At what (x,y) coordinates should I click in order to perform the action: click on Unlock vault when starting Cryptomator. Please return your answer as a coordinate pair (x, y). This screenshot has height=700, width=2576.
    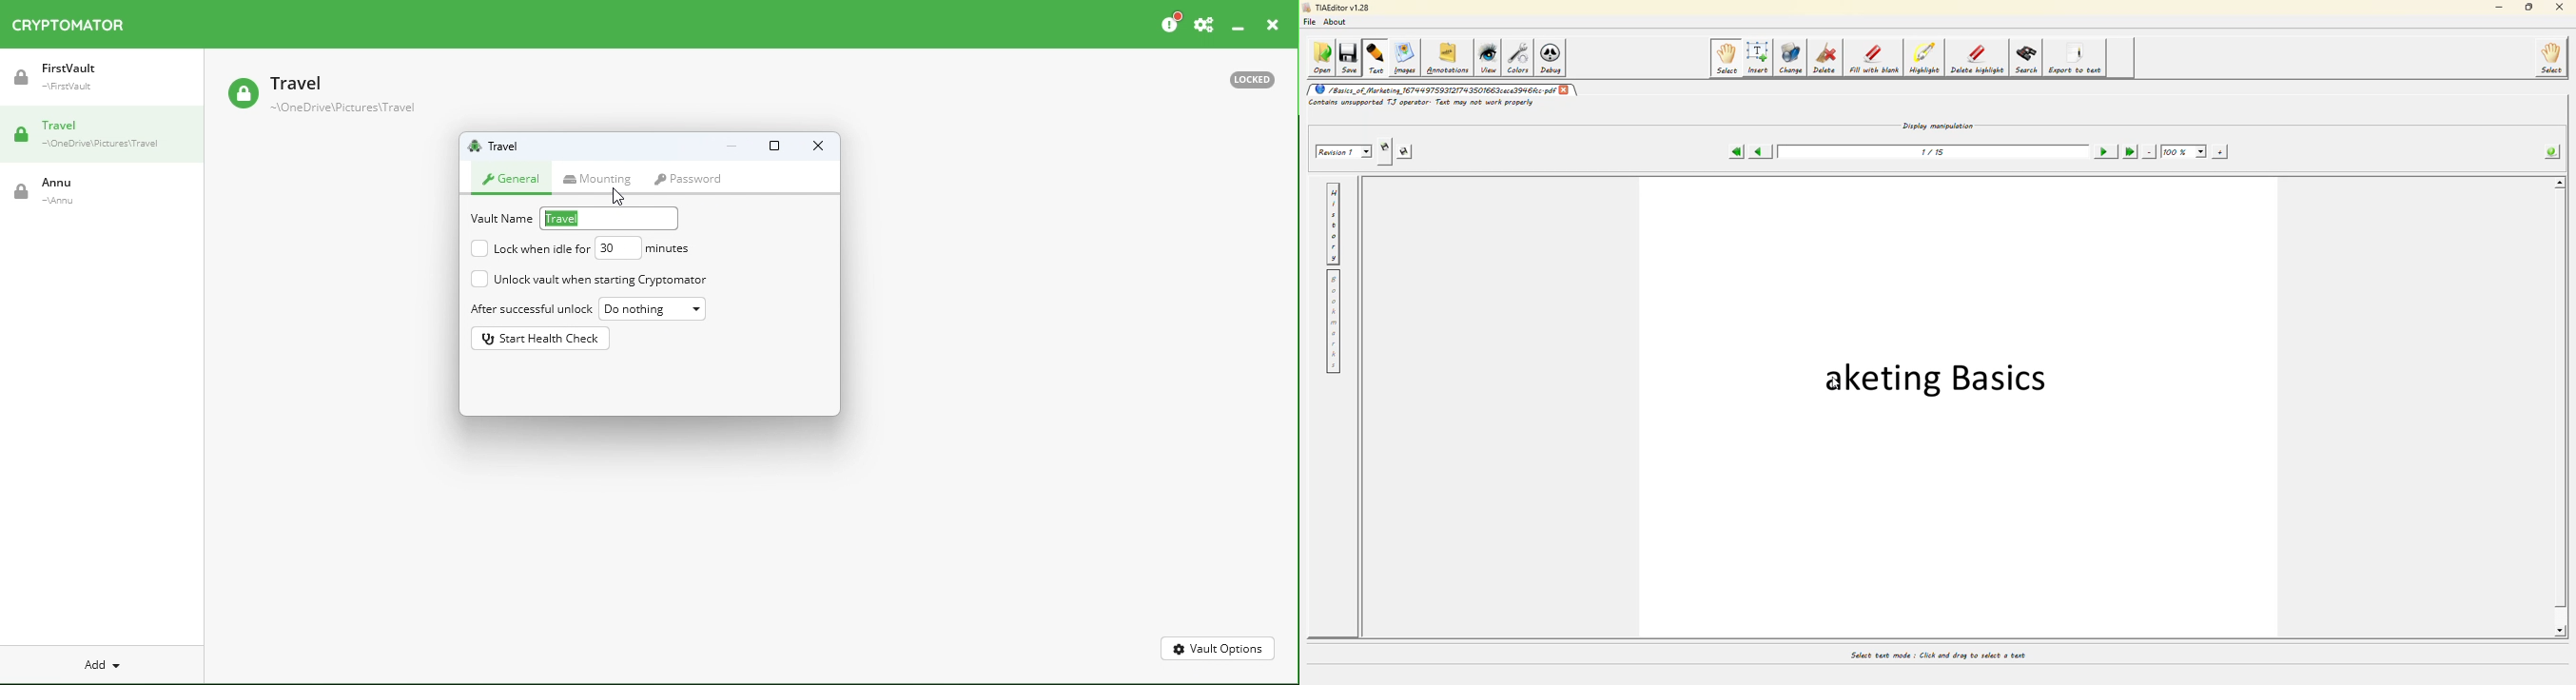
    Looking at the image, I should click on (590, 280).